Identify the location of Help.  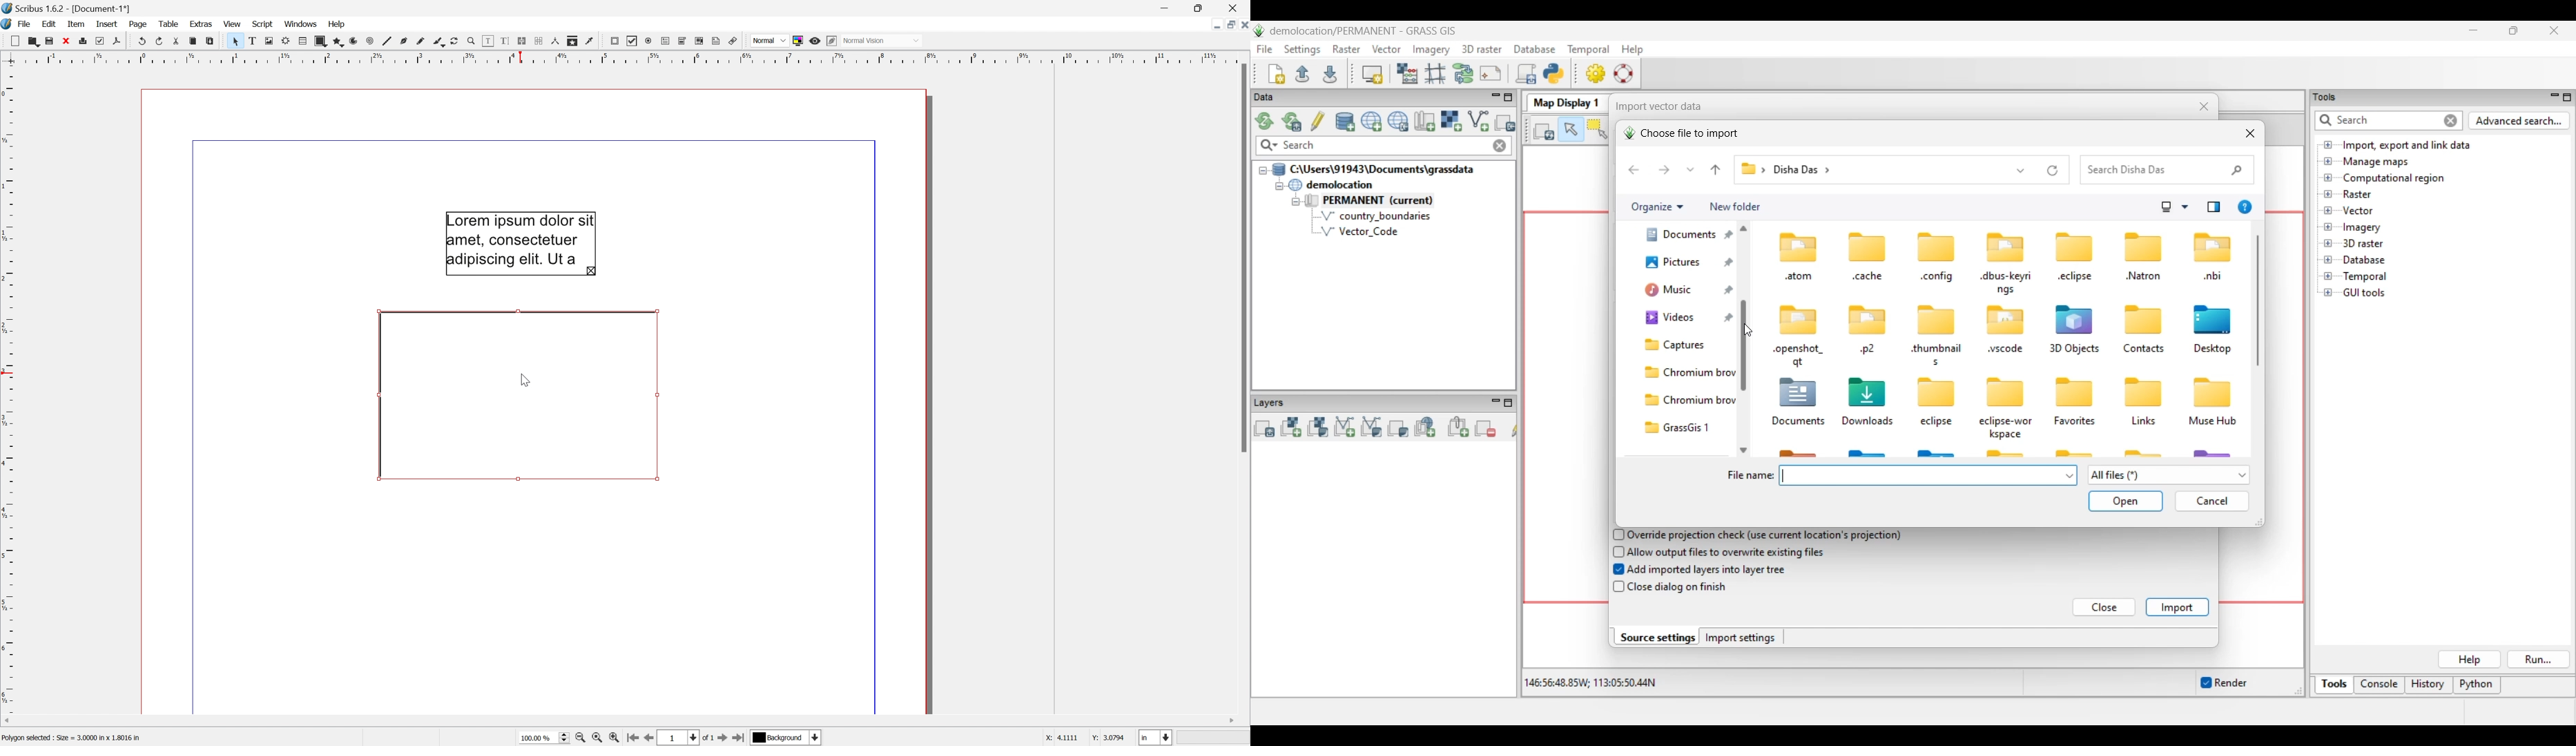
(337, 23).